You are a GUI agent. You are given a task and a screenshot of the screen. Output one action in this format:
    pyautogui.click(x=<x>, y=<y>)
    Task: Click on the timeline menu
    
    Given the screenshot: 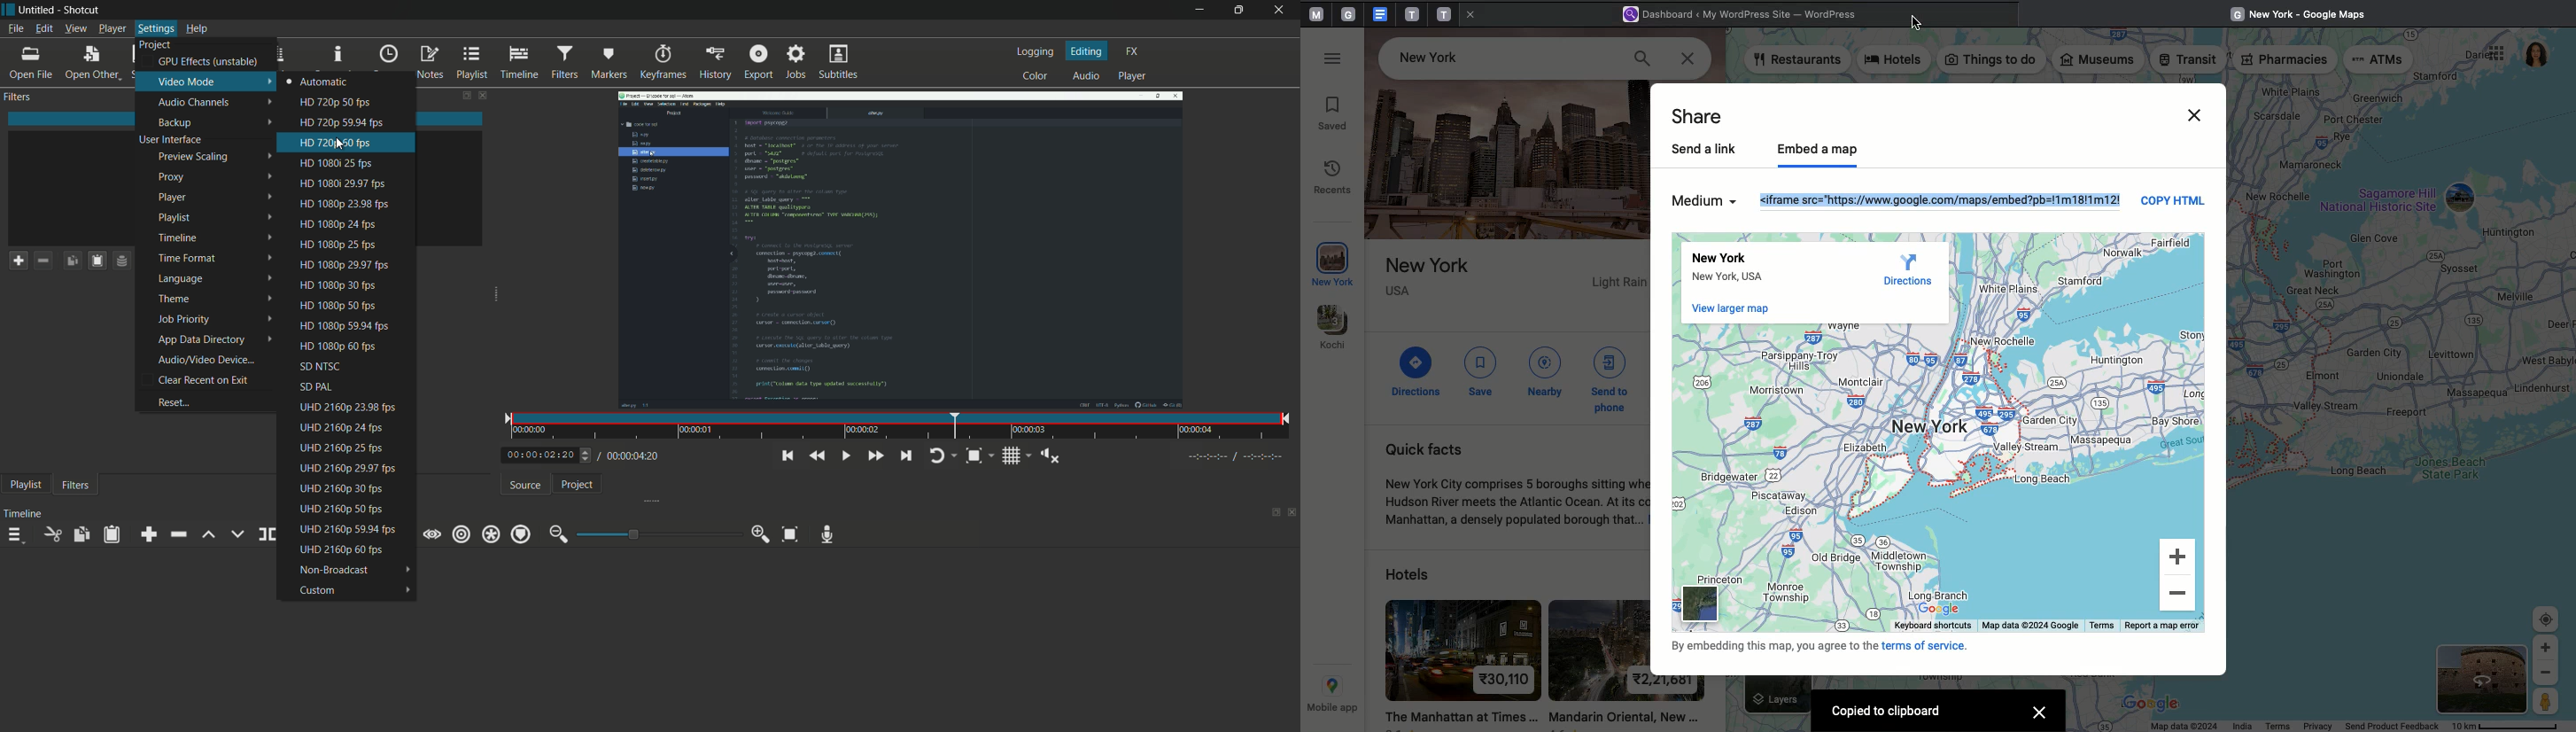 What is the action you would take?
    pyautogui.click(x=15, y=535)
    